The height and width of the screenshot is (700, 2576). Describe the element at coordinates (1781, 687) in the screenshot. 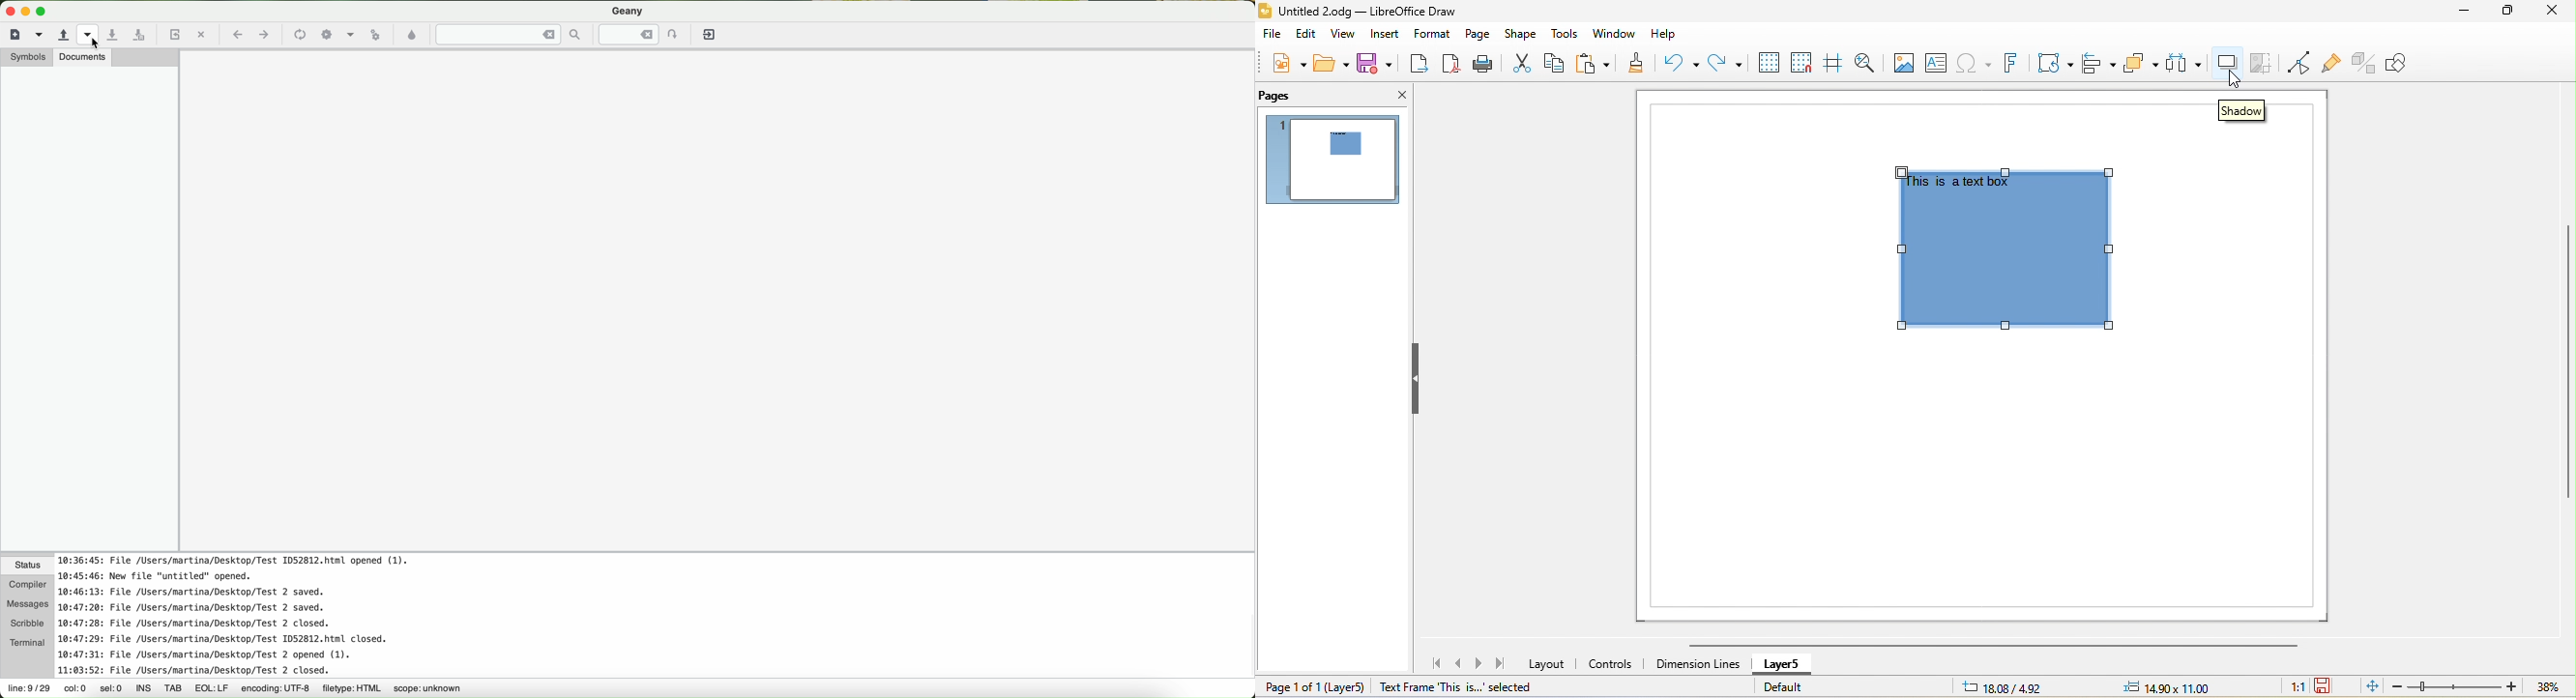

I see `default` at that location.